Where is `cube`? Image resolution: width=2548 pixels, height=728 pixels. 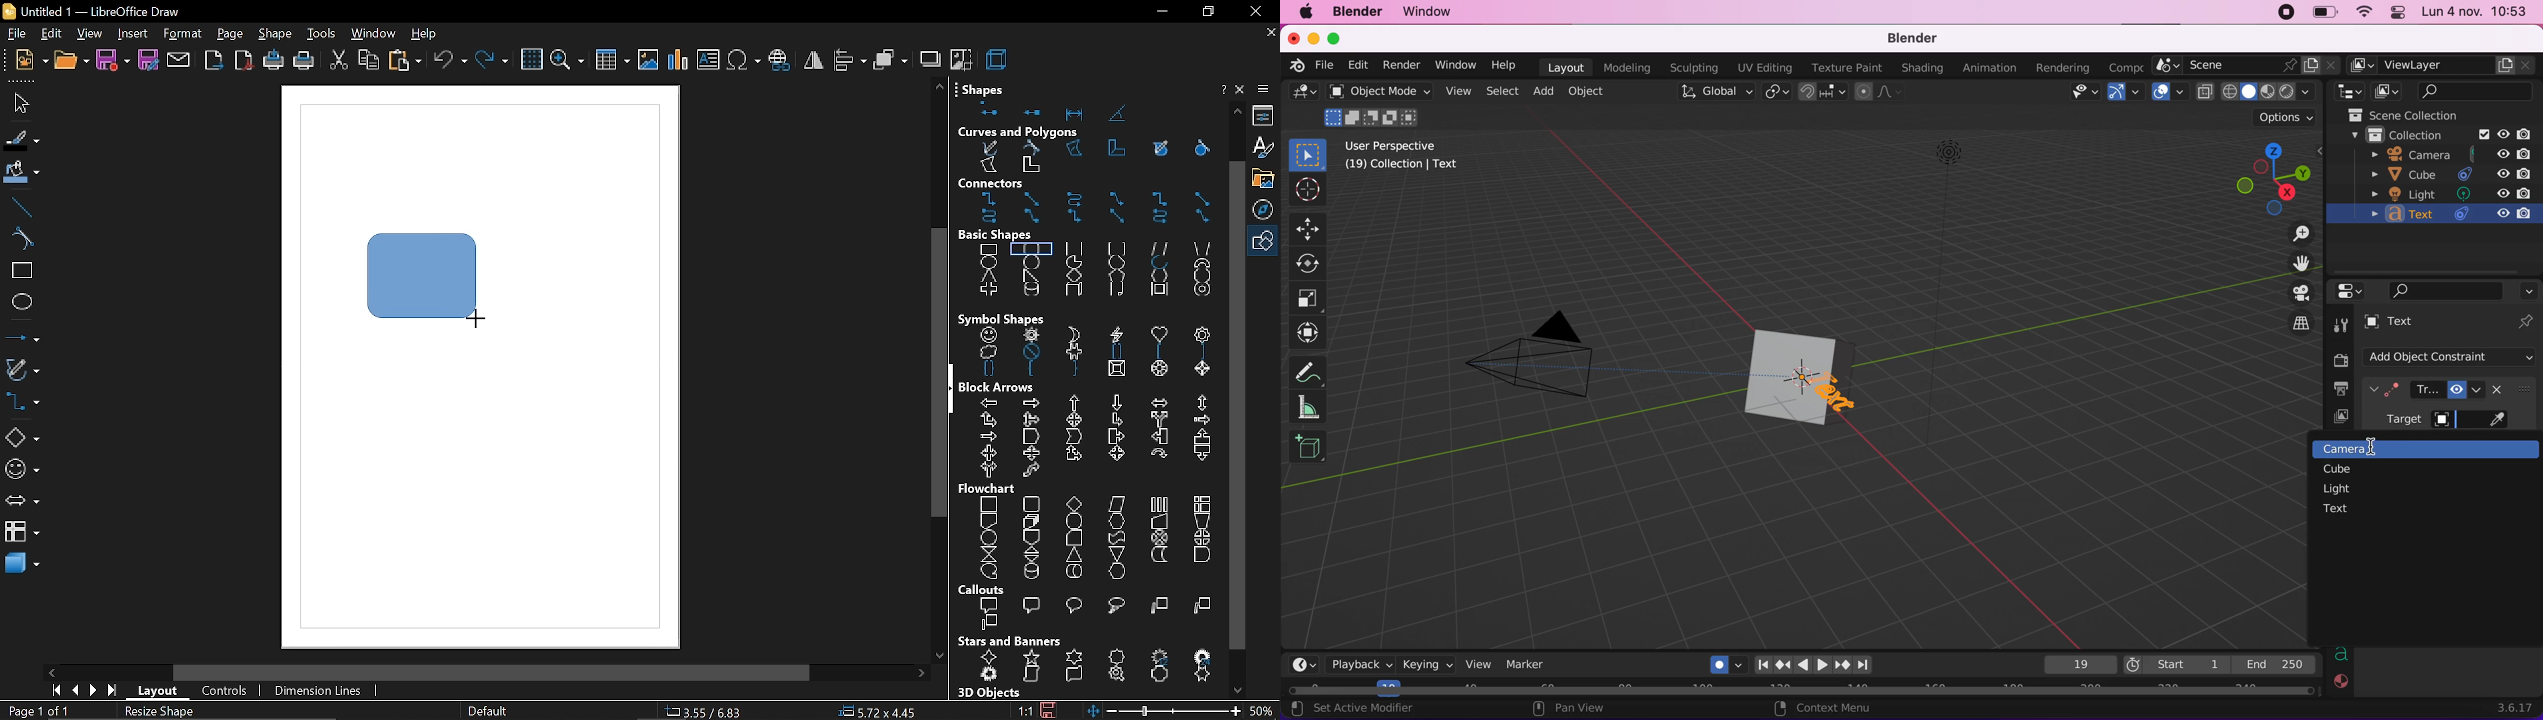
cube is located at coordinates (1834, 348).